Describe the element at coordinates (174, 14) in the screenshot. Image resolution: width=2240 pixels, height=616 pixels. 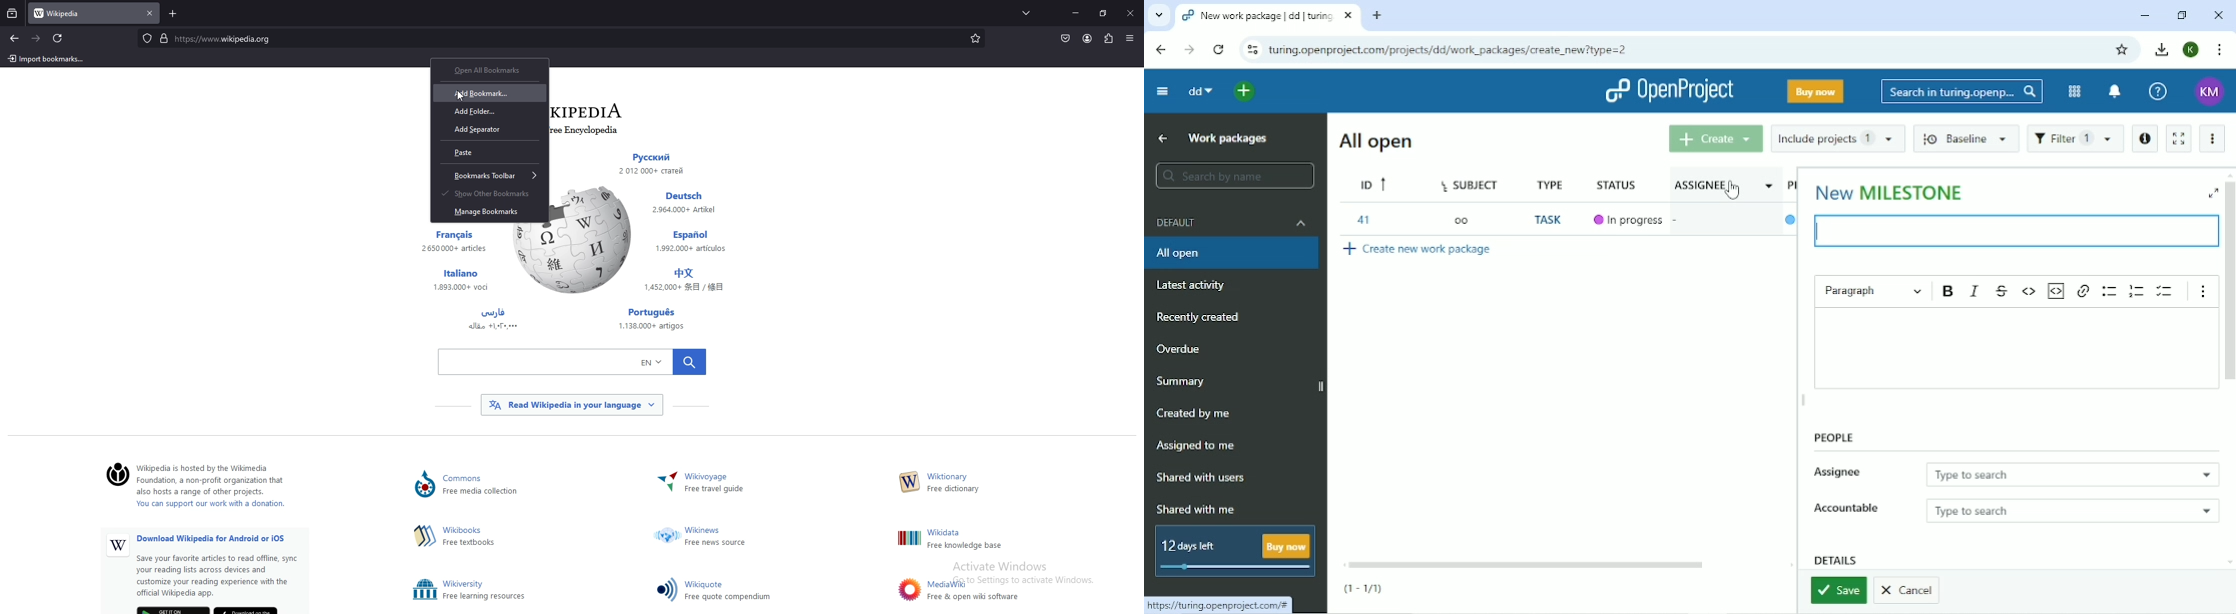
I see `add tab` at that location.